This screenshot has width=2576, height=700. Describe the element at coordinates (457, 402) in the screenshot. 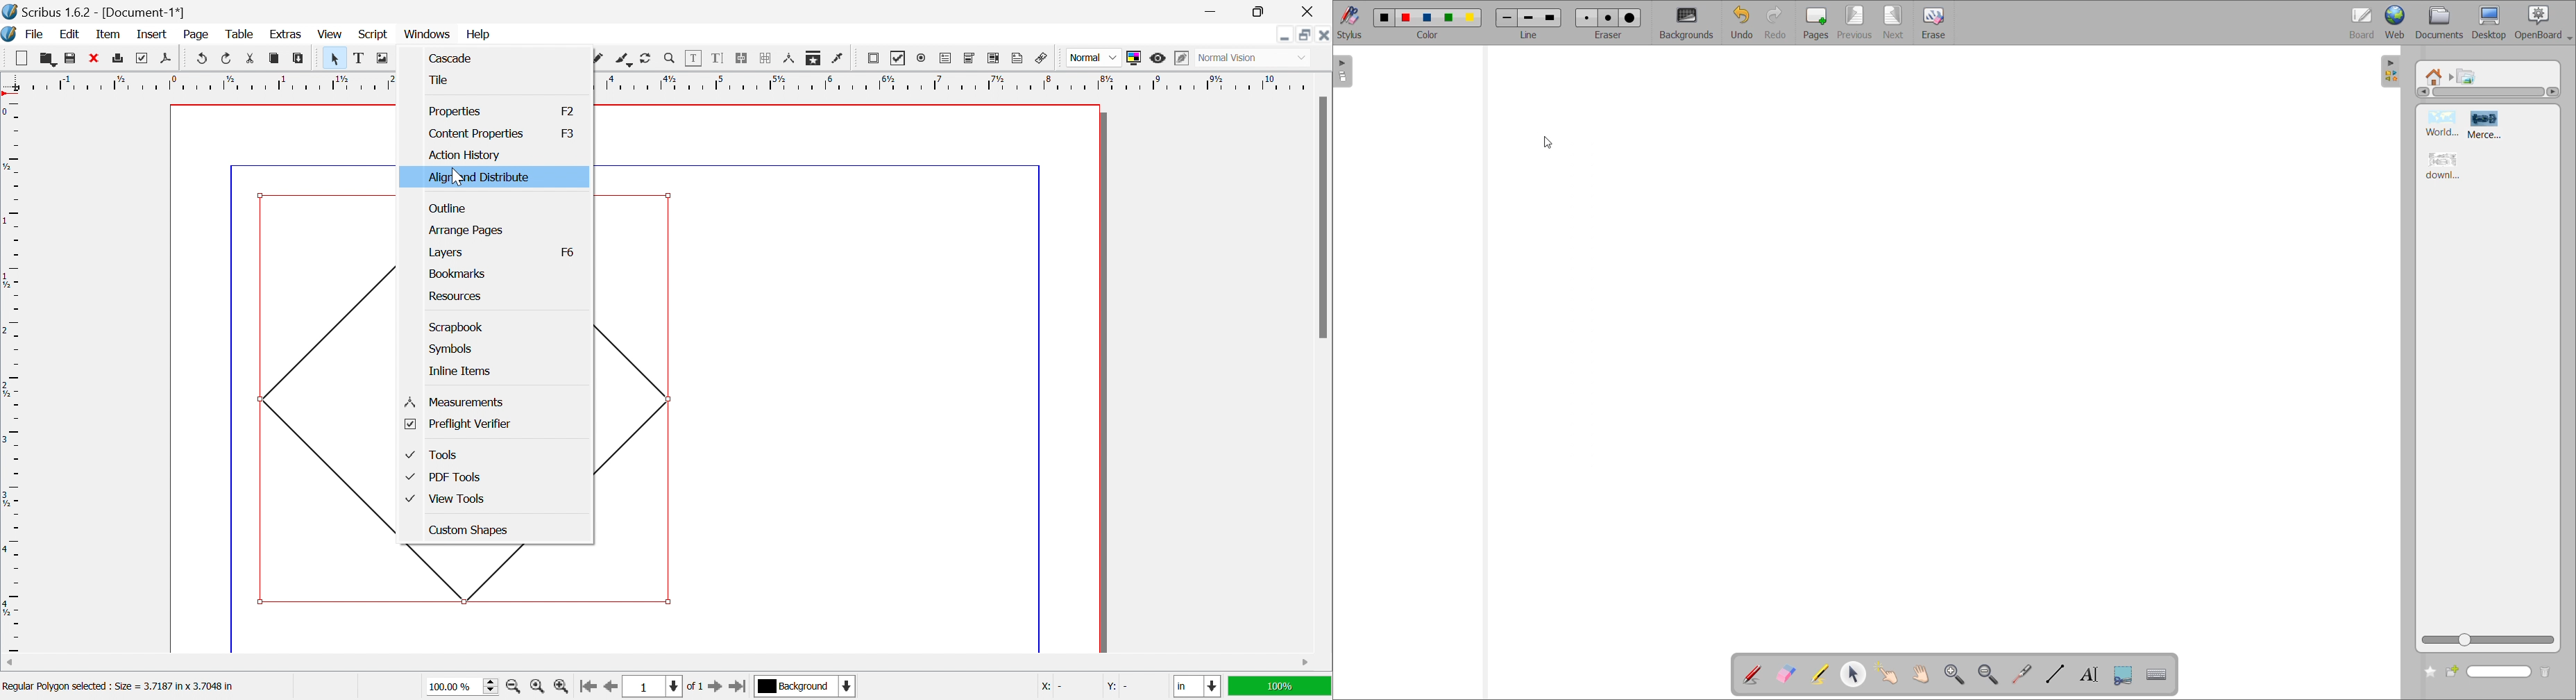

I see `Measurements` at that location.